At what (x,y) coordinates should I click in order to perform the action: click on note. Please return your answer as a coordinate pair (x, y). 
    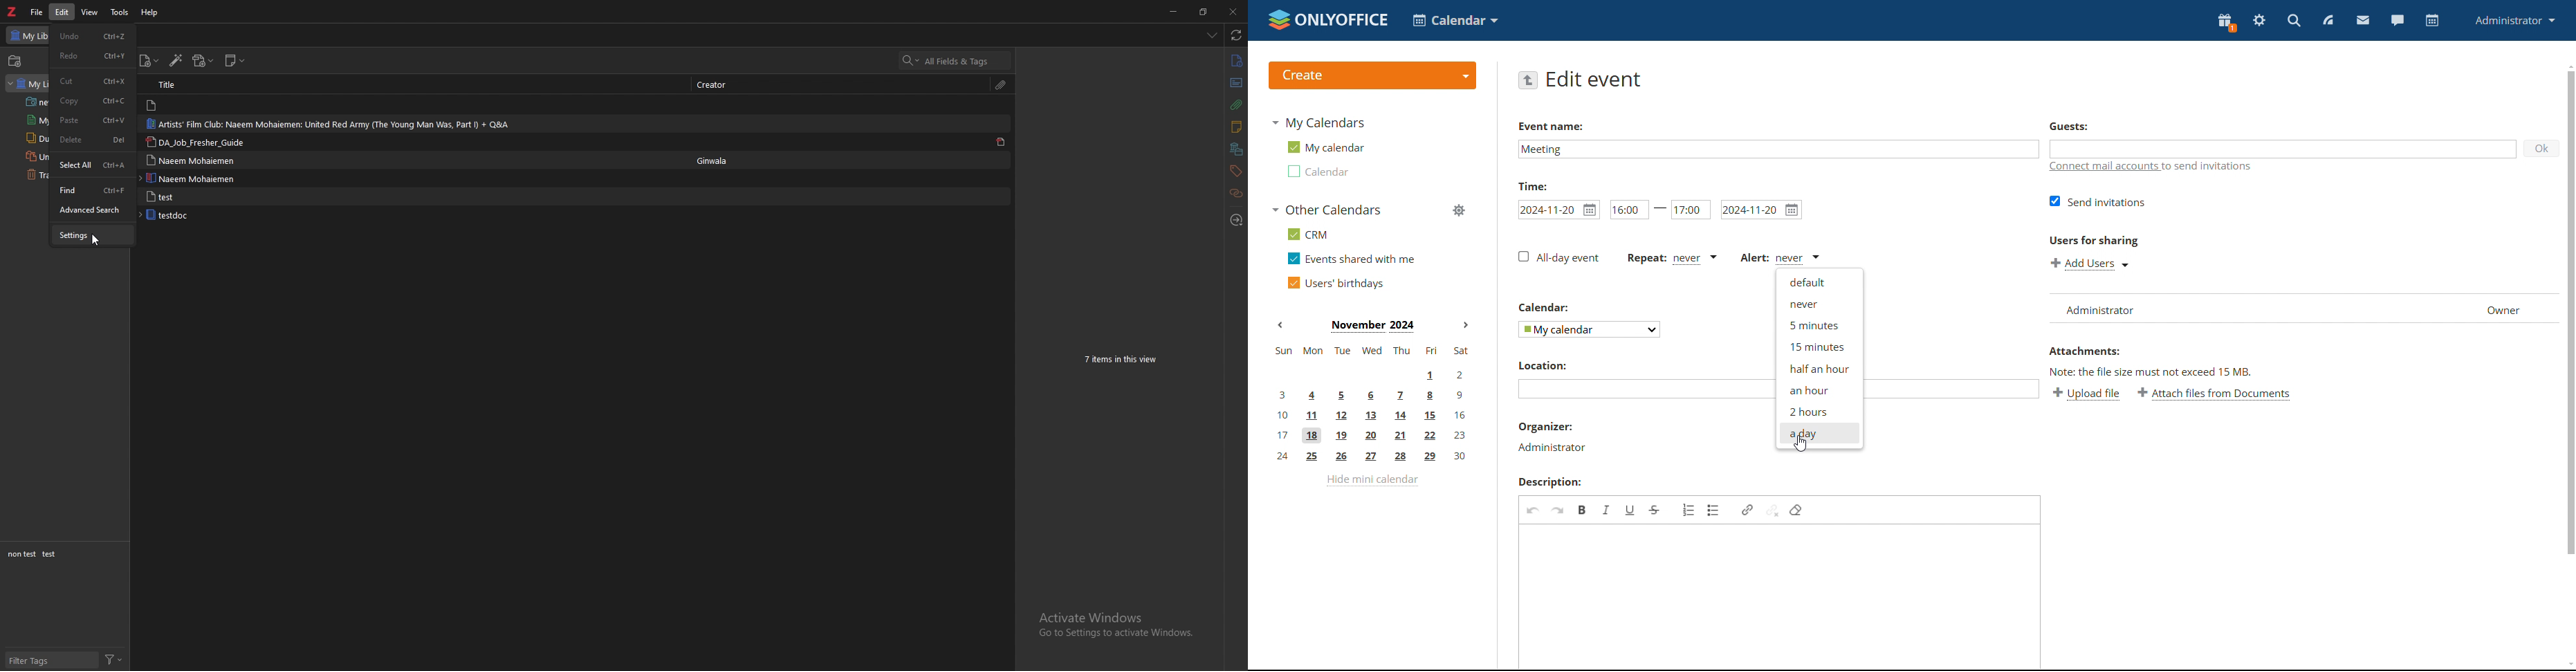
    Looking at the image, I should click on (188, 105).